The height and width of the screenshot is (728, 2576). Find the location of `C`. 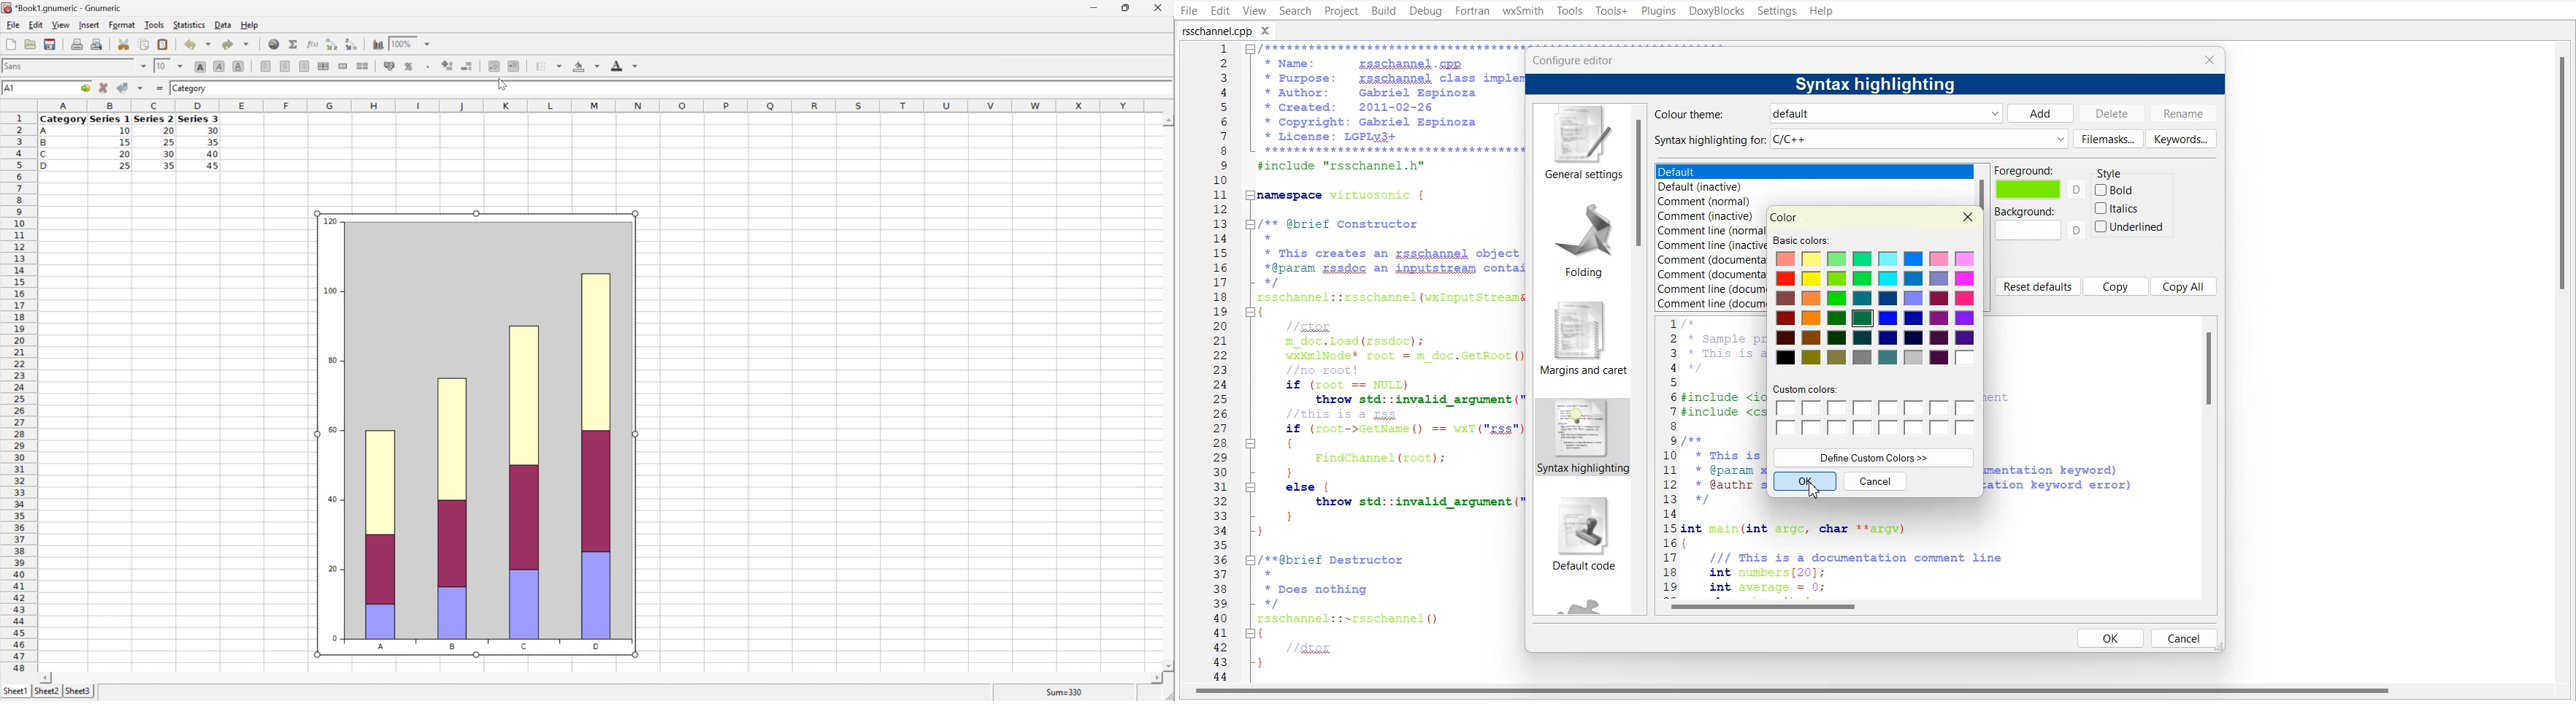

C is located at coordinates (44, 155).